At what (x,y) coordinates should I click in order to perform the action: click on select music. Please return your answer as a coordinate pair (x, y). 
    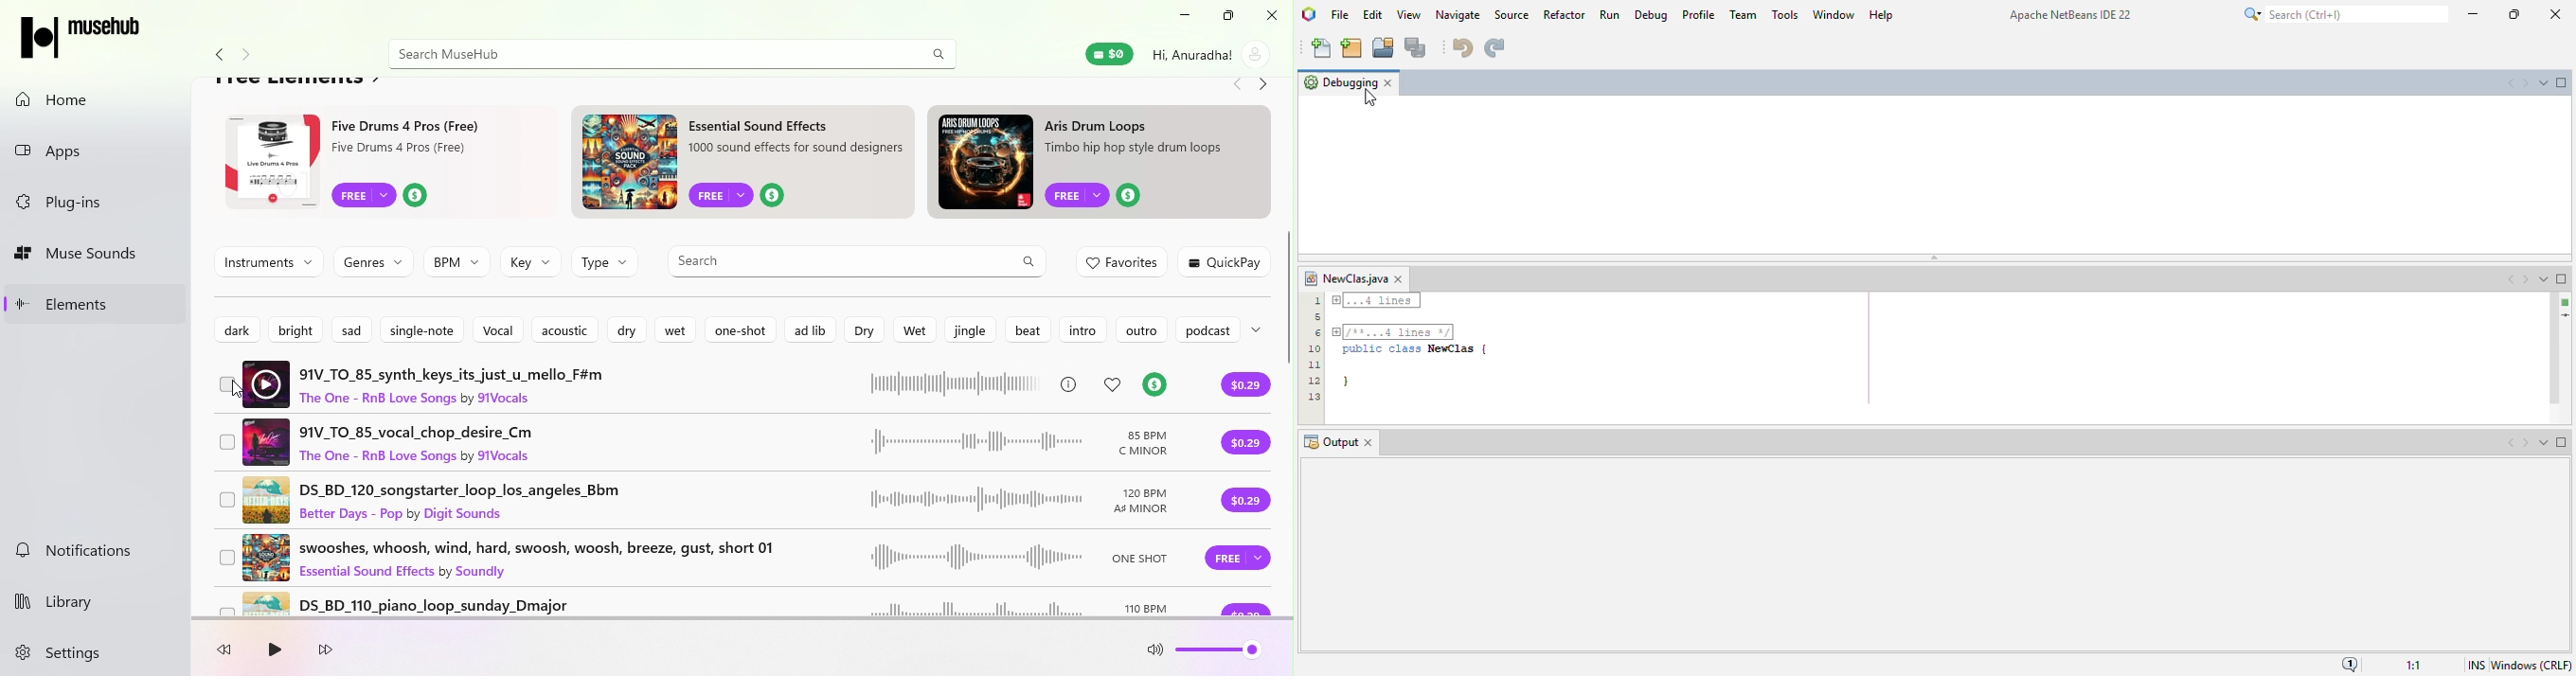
    Looking at the image, I should click on (222, 607).